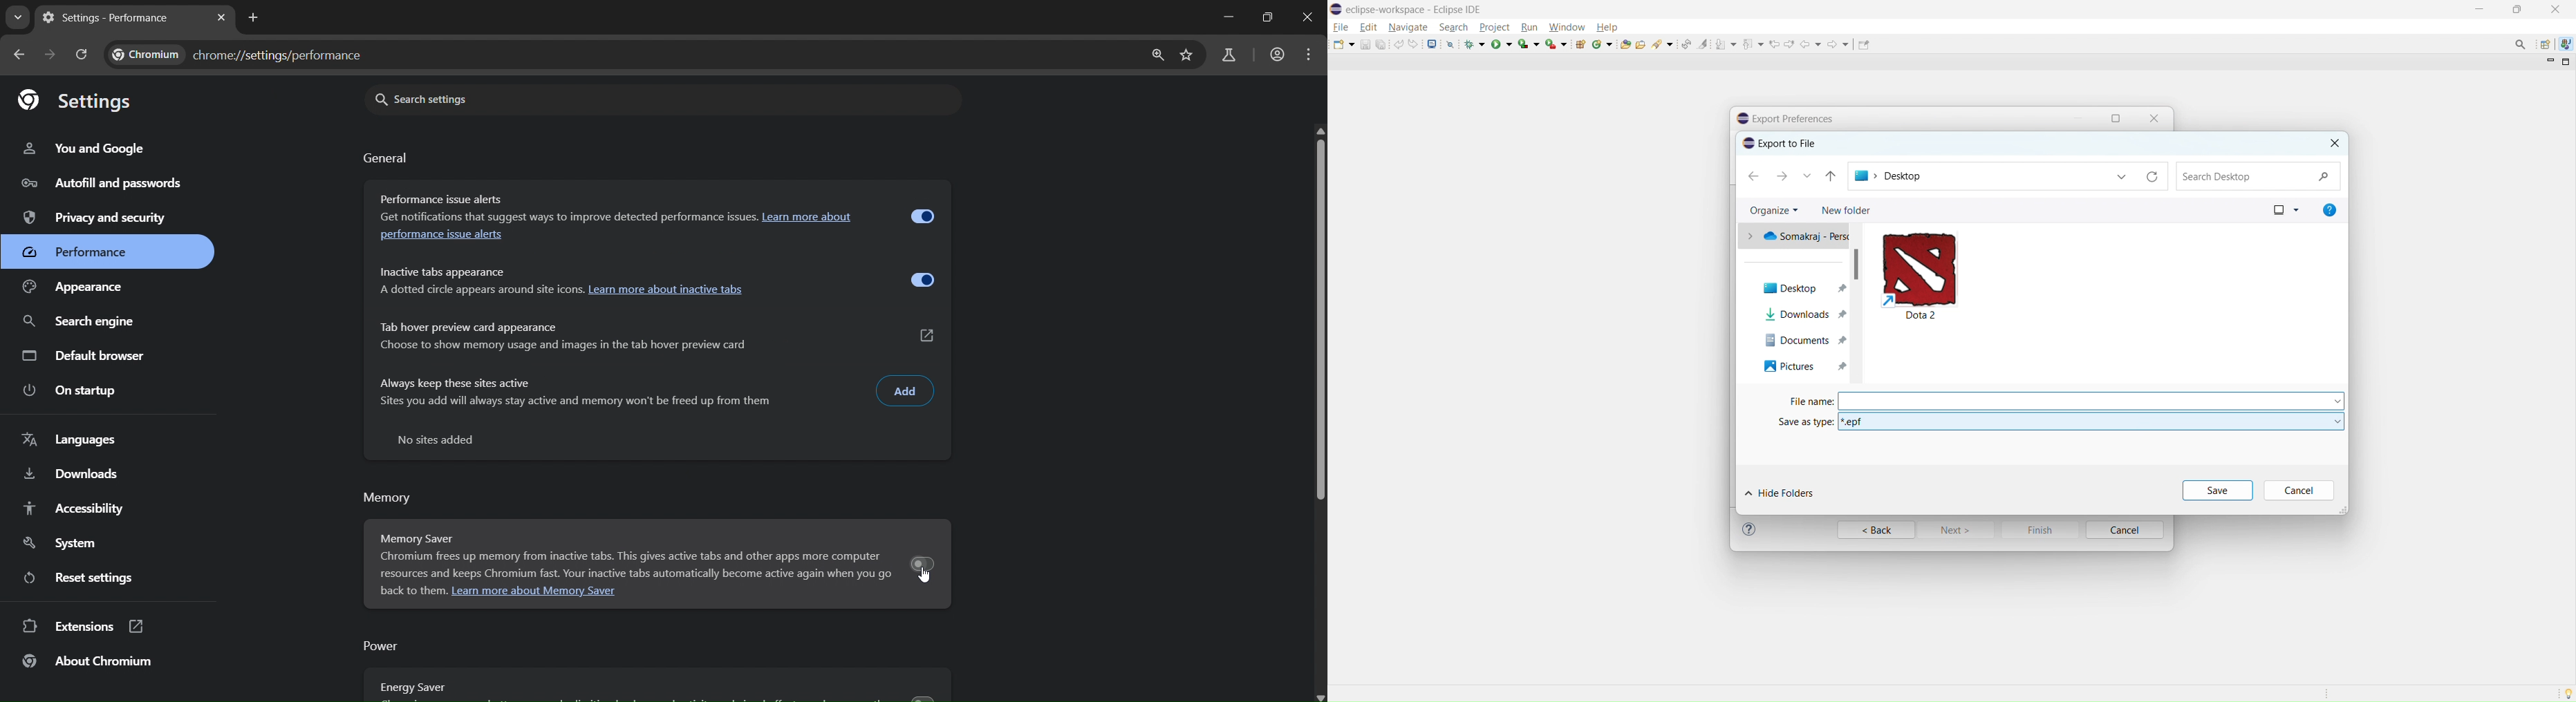  What do you see at coordinates (1342, 27) in the screenshot?
I see `file` at bounding box center [1342, 27].